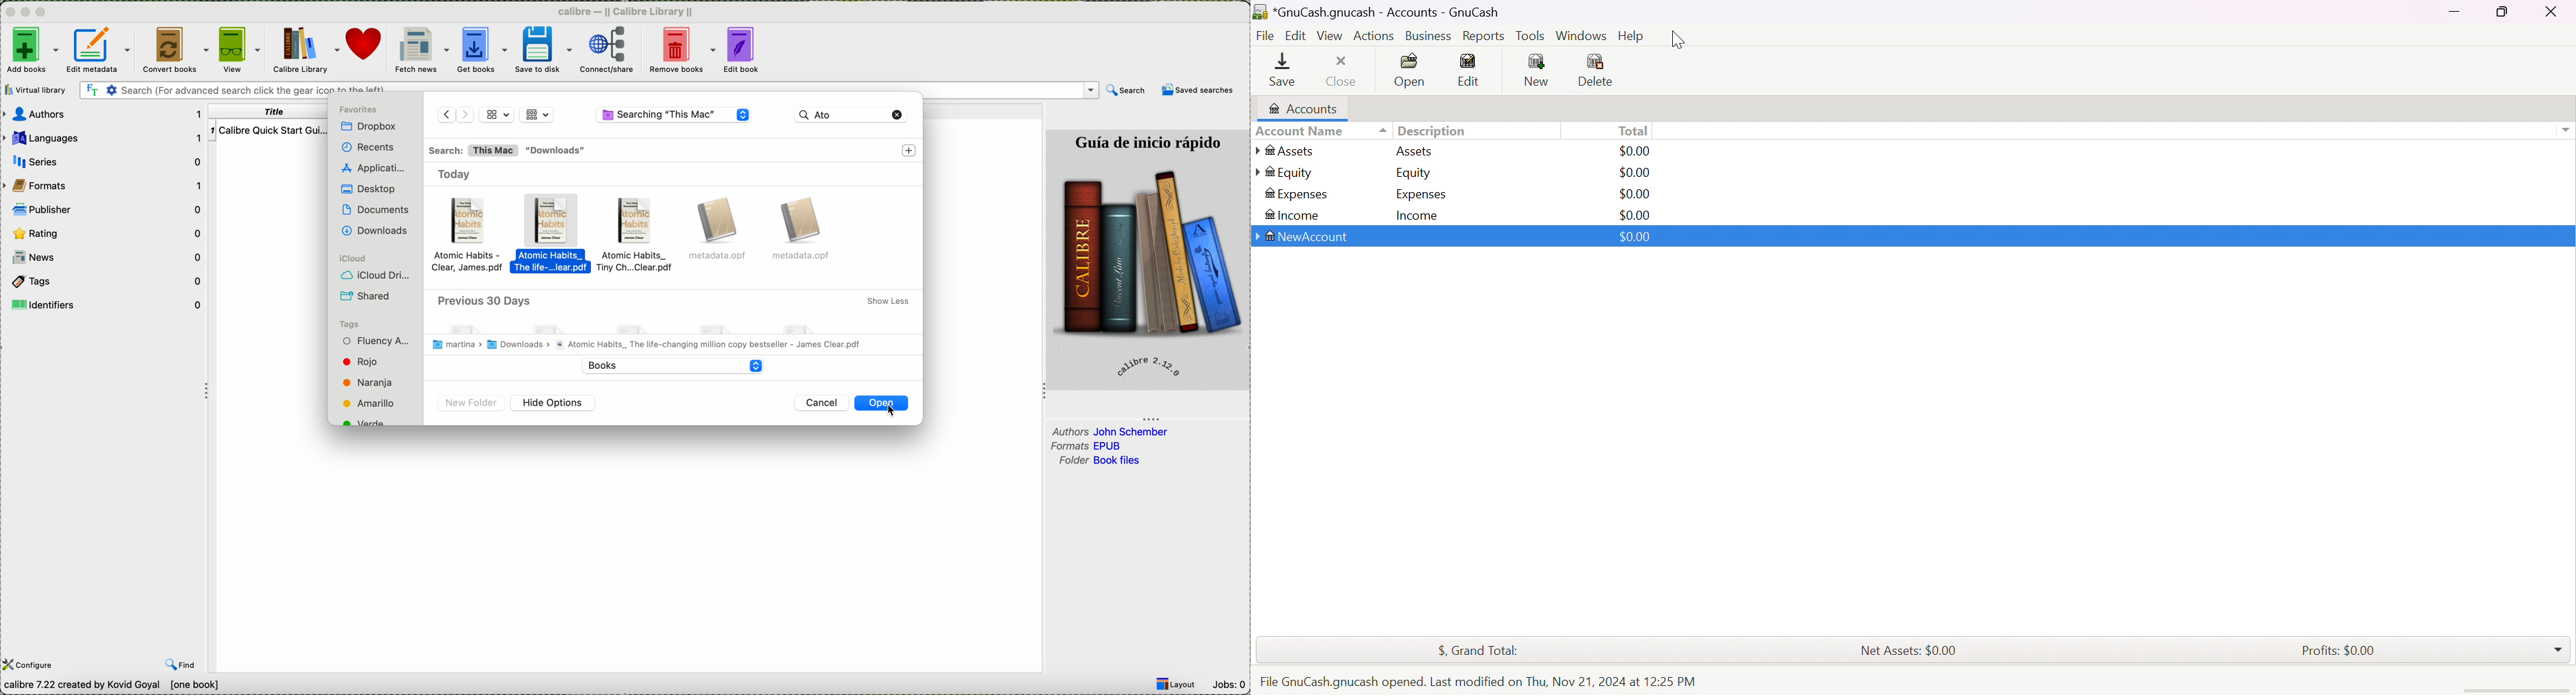 This screenshot has width=2576, height=700. What do you see at coordinates (1299, 194) in the screenshot?
I see `Expenses` at bounding box center [1299, 194].